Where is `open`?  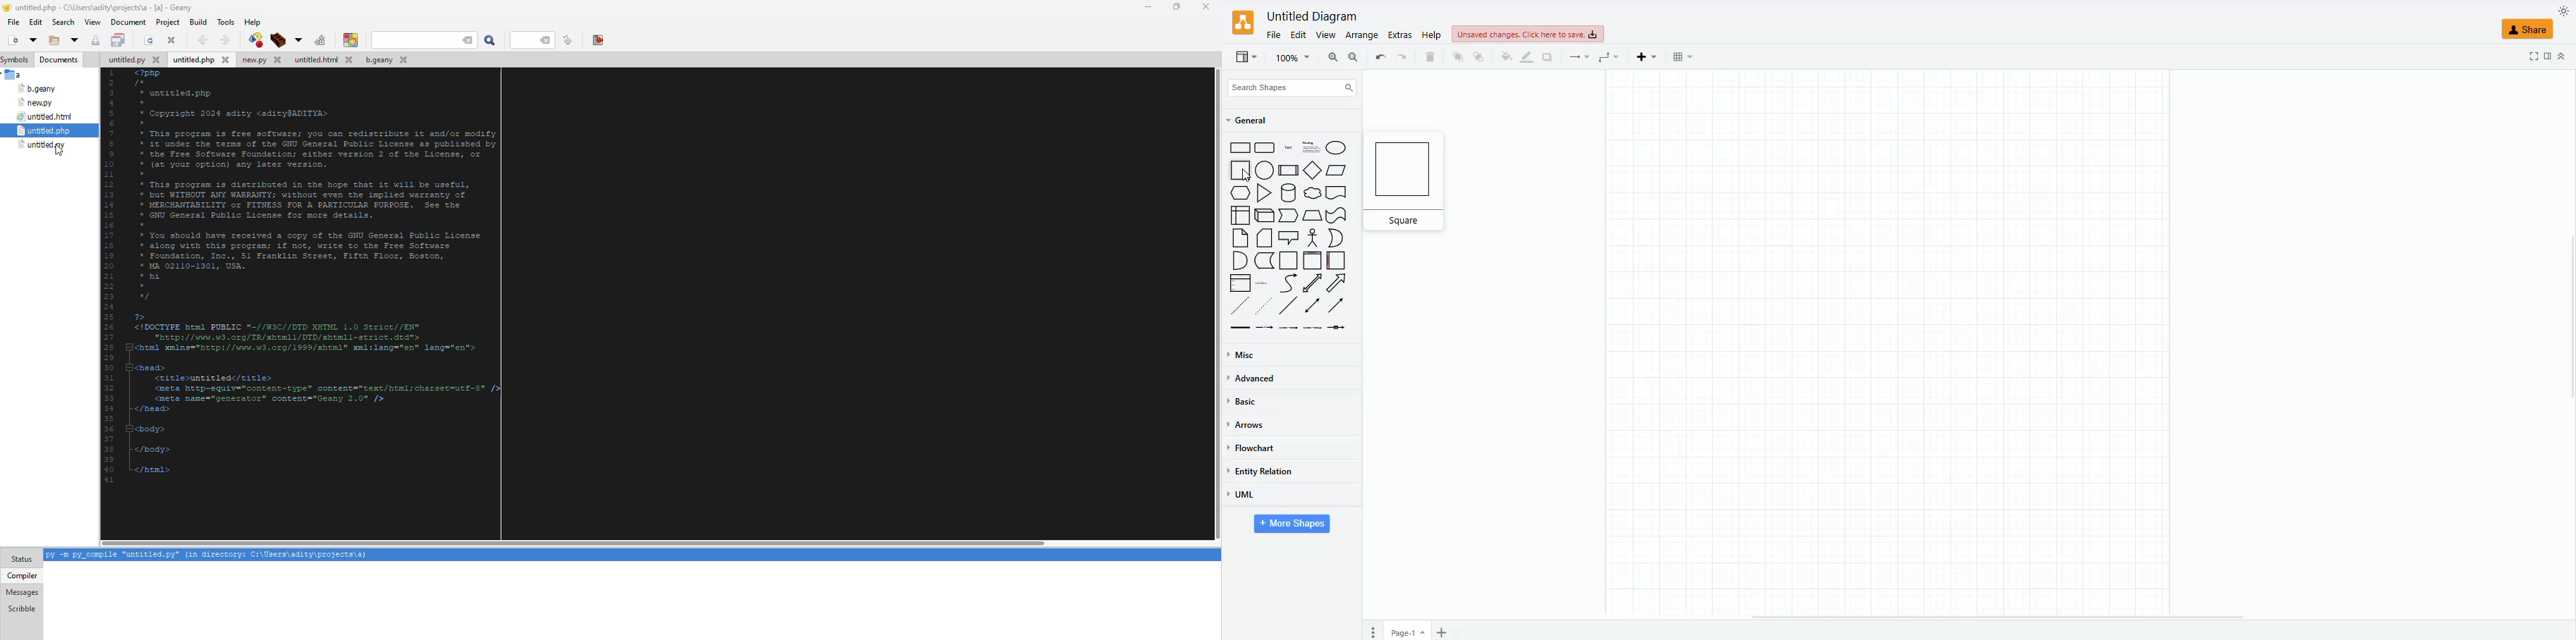 open is located at coordinates (74, 40).